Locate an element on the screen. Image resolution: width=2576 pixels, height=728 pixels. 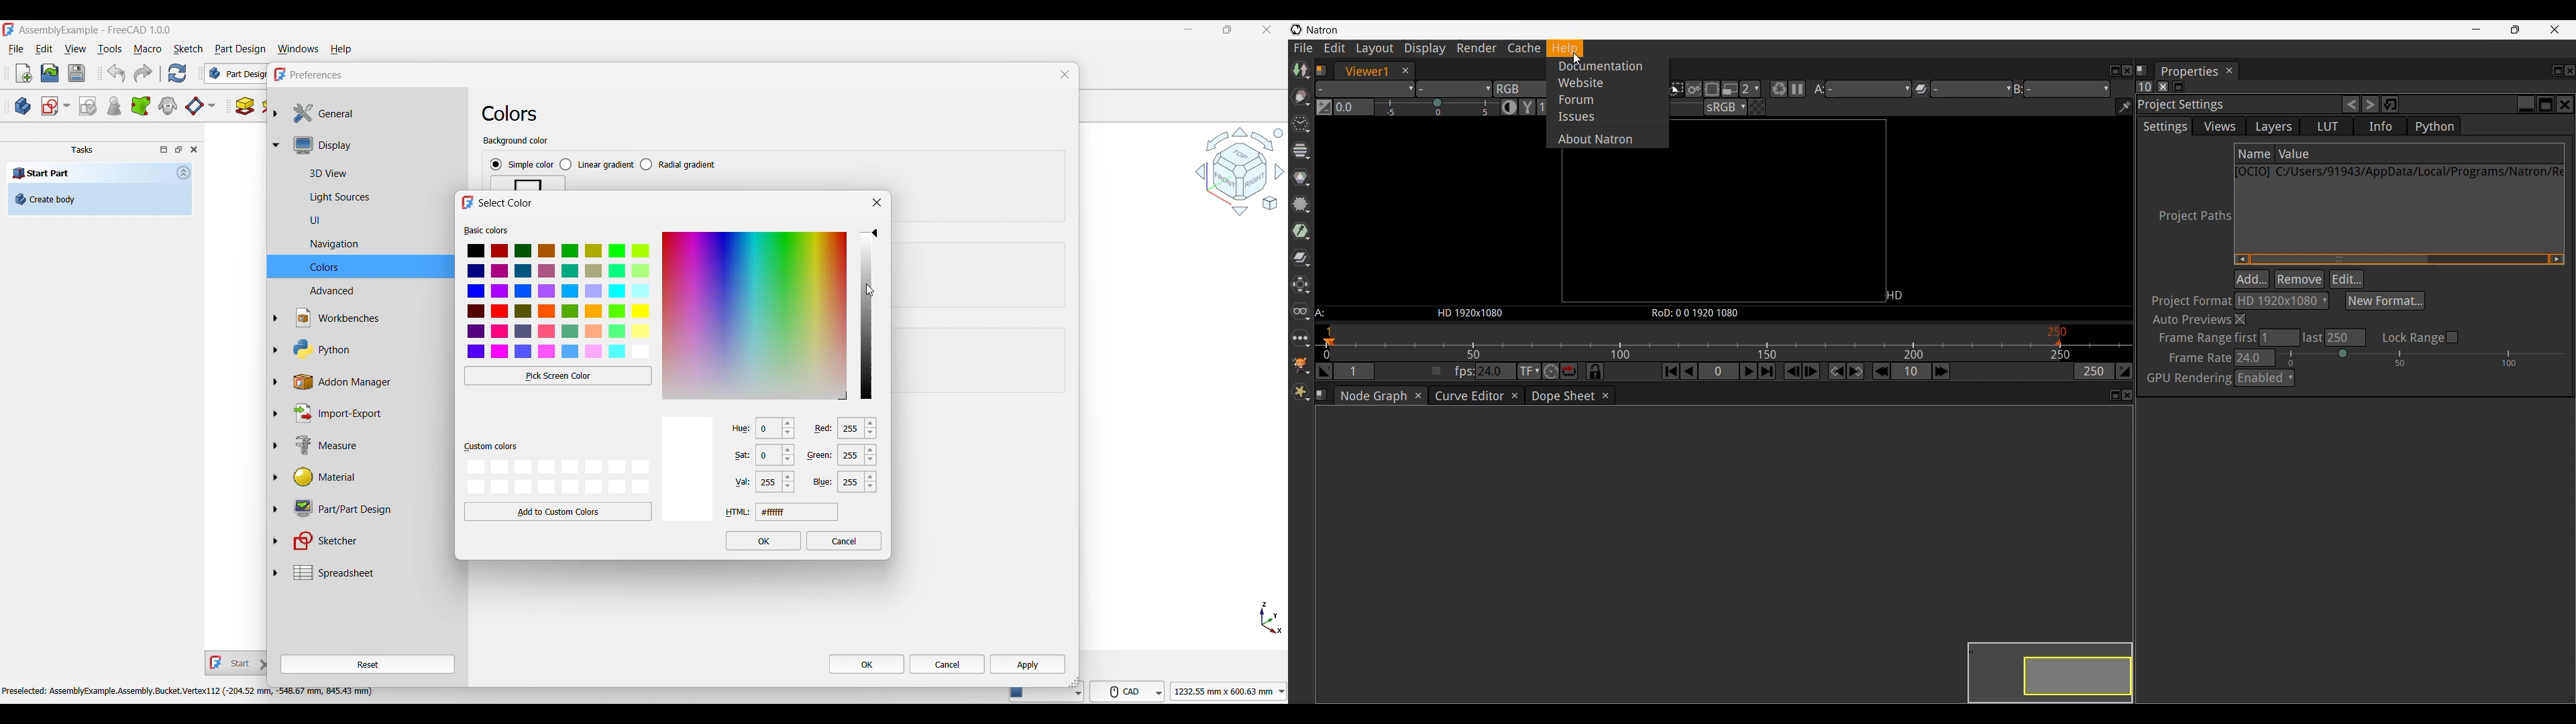
Cache menu is located at coordinates (1523, 49).